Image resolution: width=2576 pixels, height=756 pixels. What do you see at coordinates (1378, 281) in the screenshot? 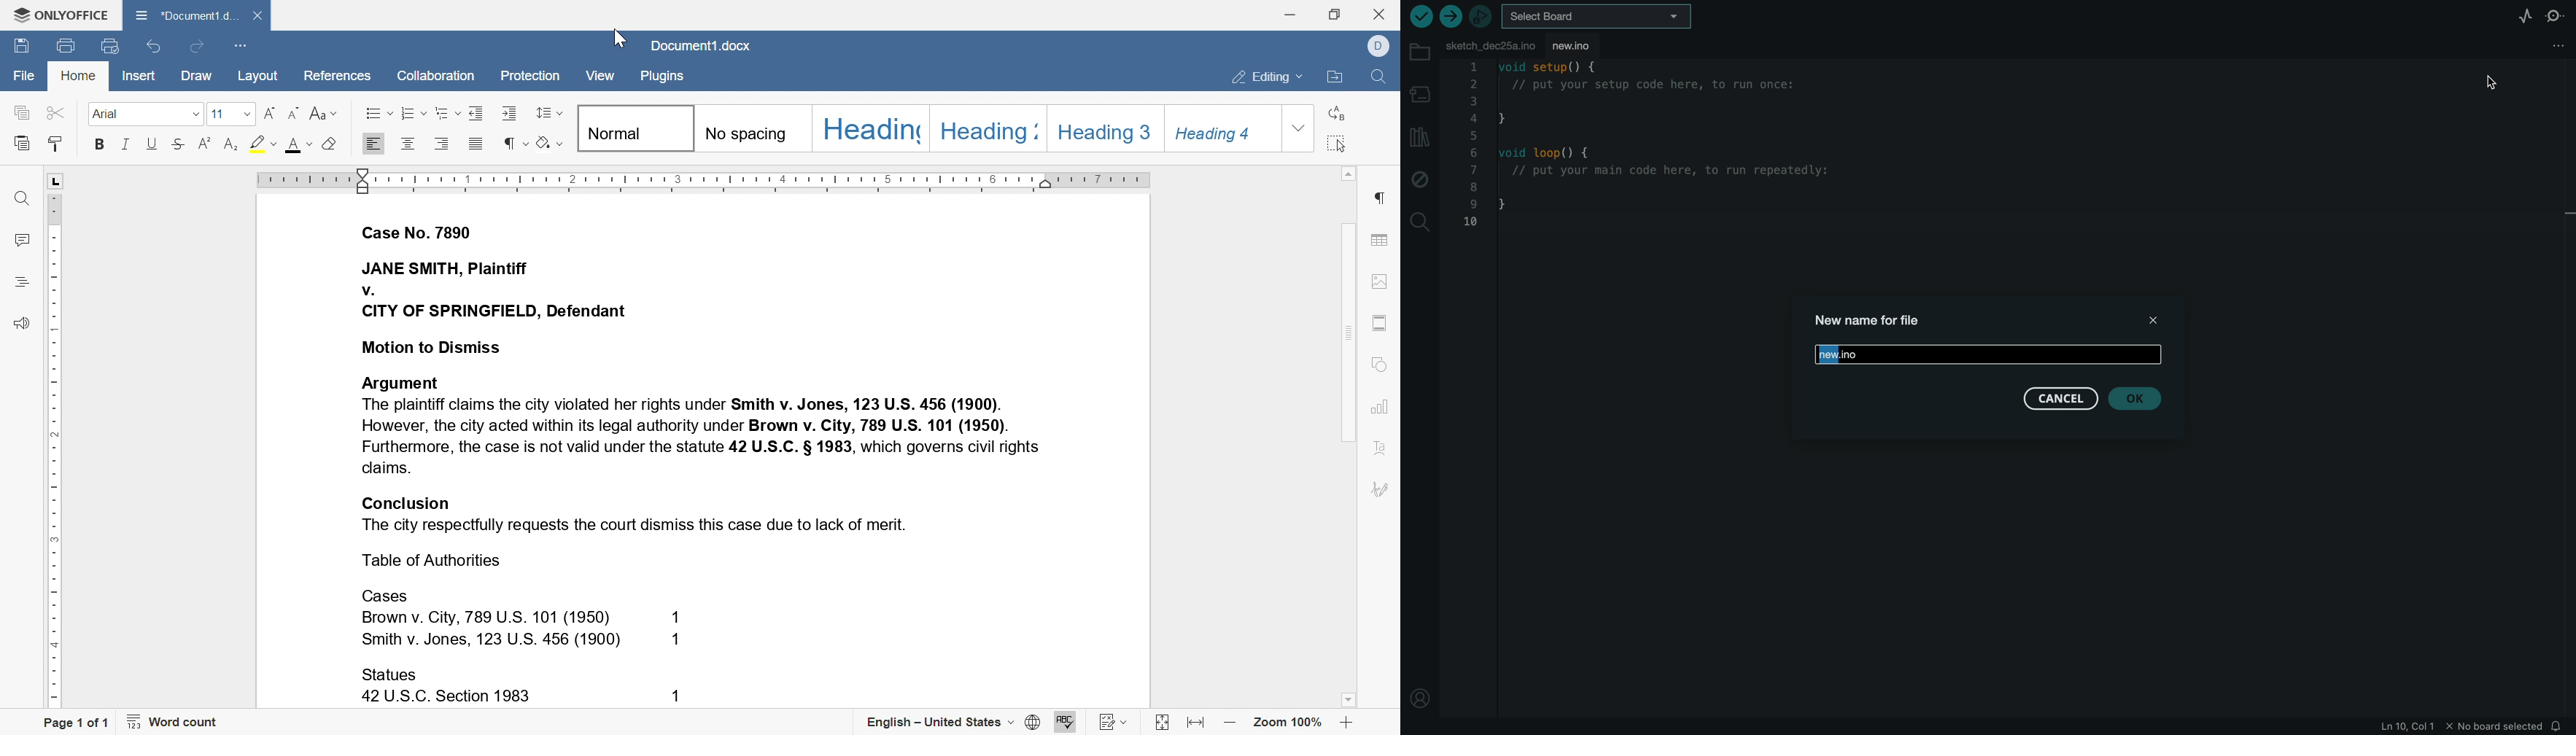
I see `image settings` at bounding box center [1378, 281].